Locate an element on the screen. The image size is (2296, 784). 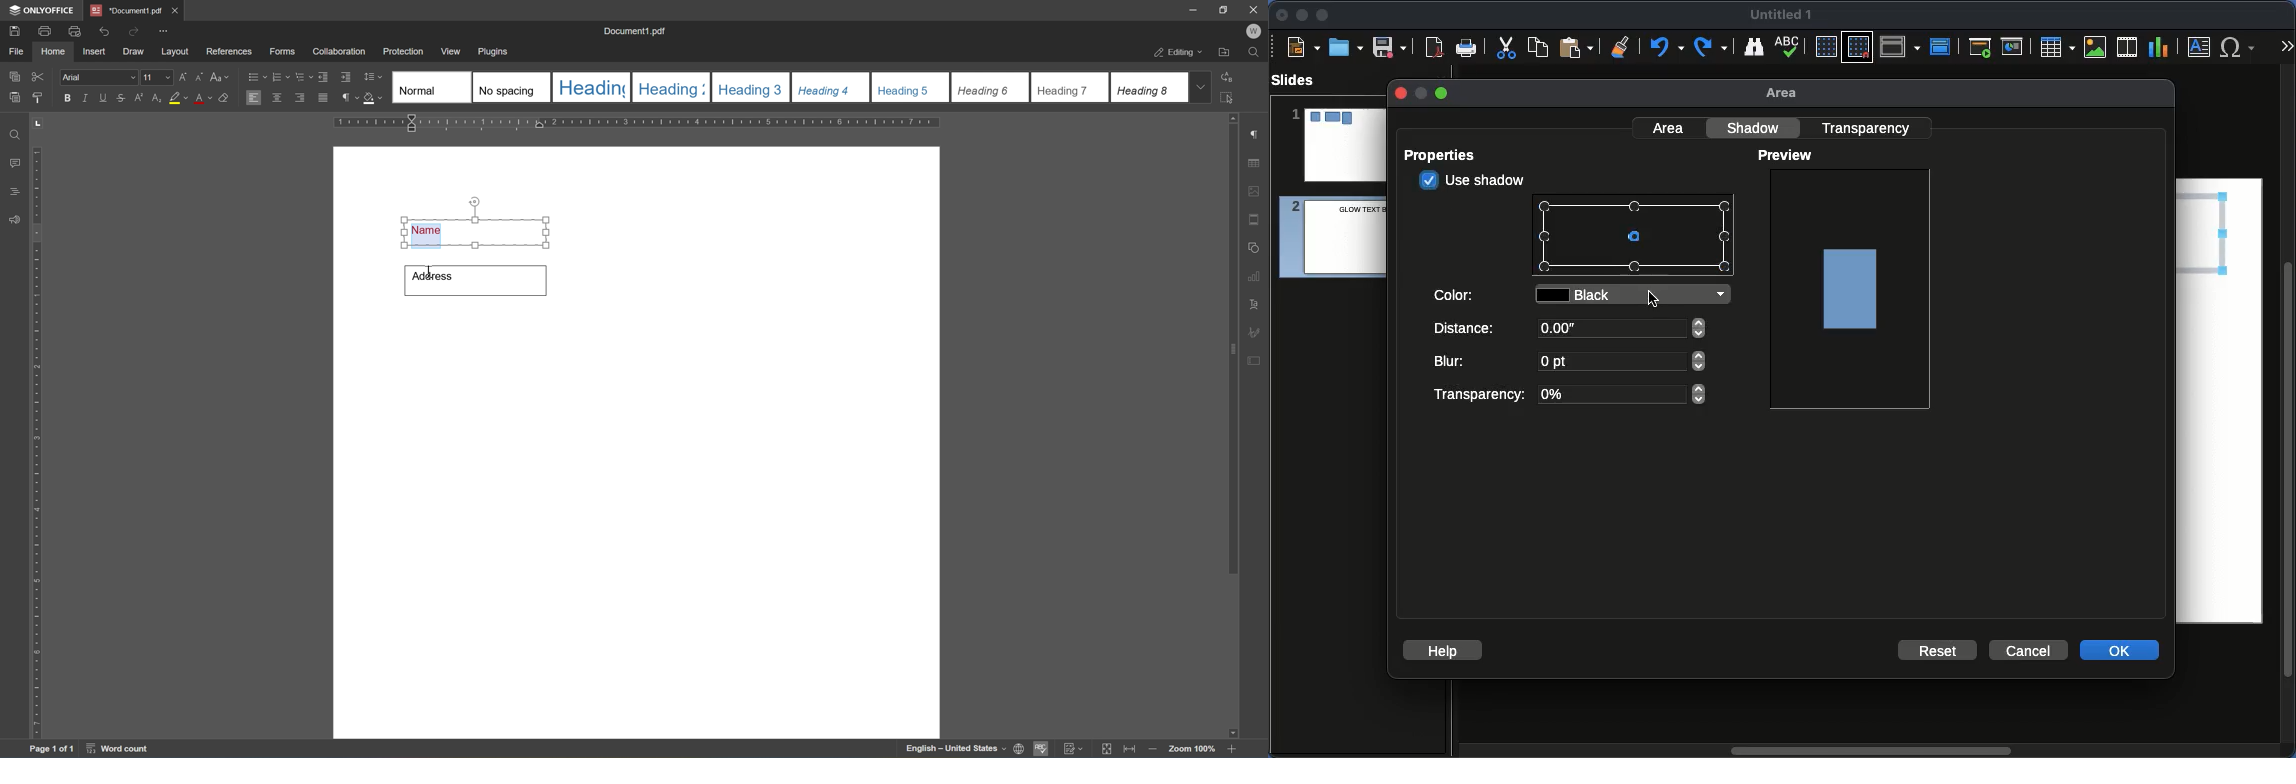
Special characters is located at coordinates (2242, 47).